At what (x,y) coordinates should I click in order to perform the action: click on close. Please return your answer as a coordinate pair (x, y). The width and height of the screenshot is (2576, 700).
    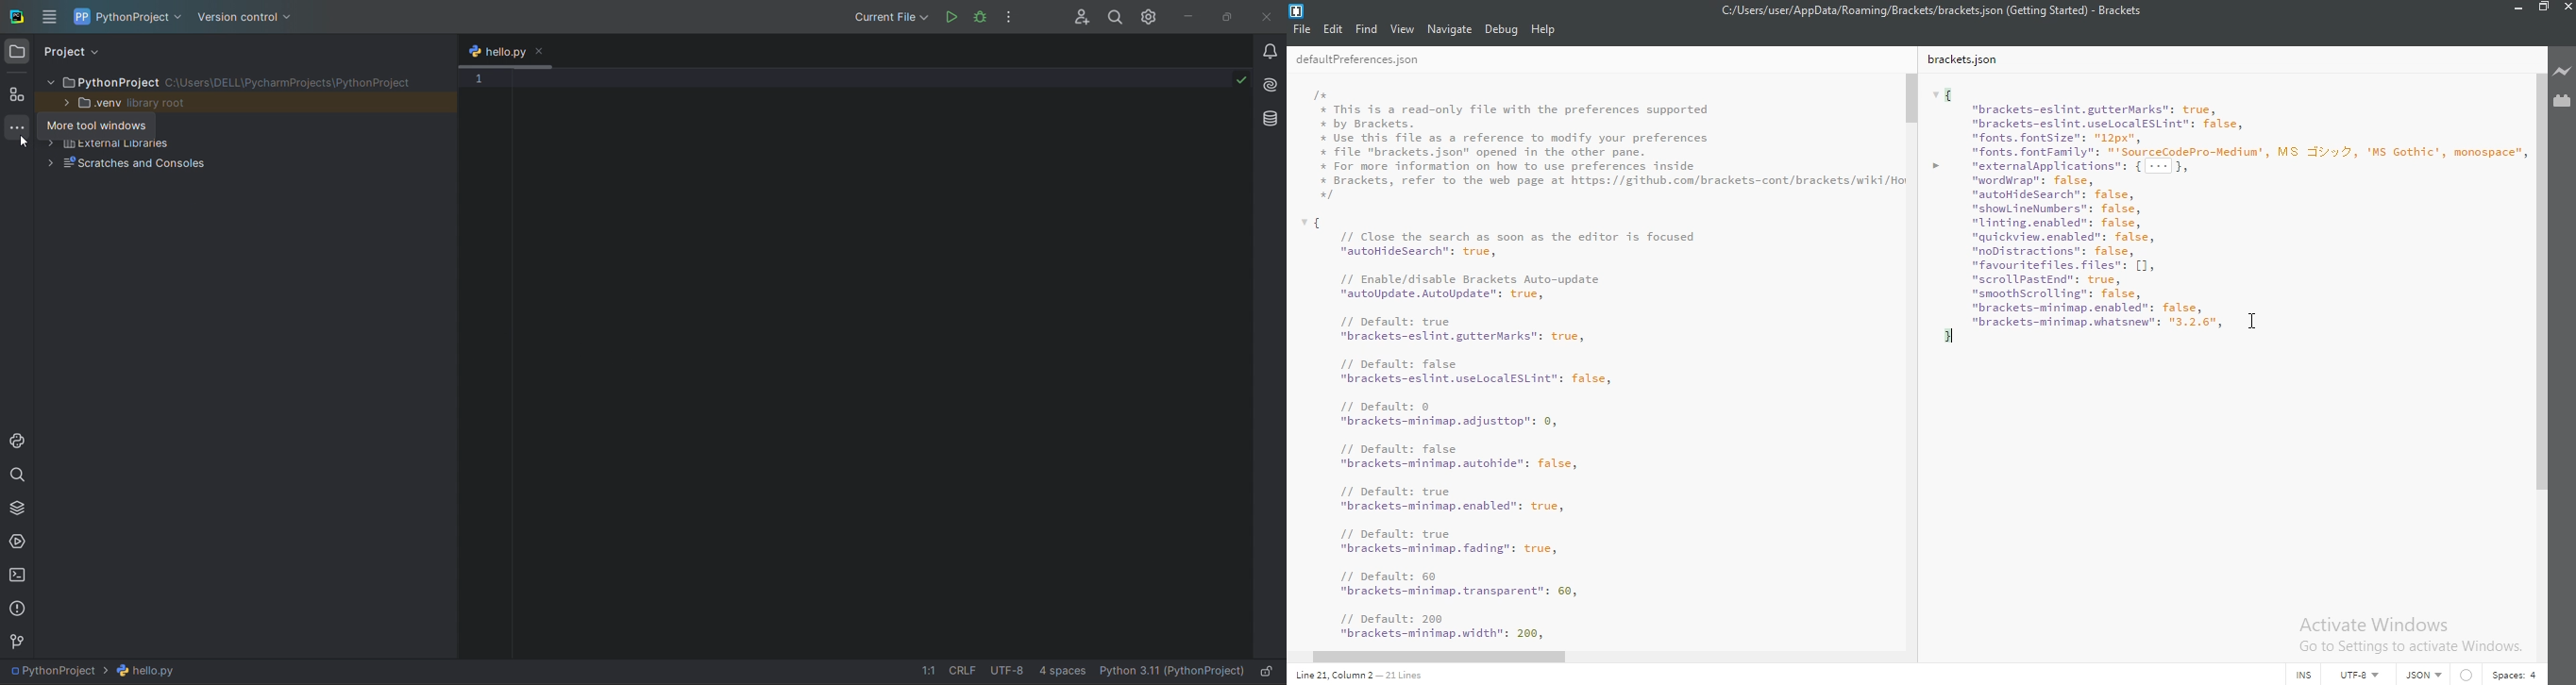
    Looking at the image, I should click on (1271, 16).